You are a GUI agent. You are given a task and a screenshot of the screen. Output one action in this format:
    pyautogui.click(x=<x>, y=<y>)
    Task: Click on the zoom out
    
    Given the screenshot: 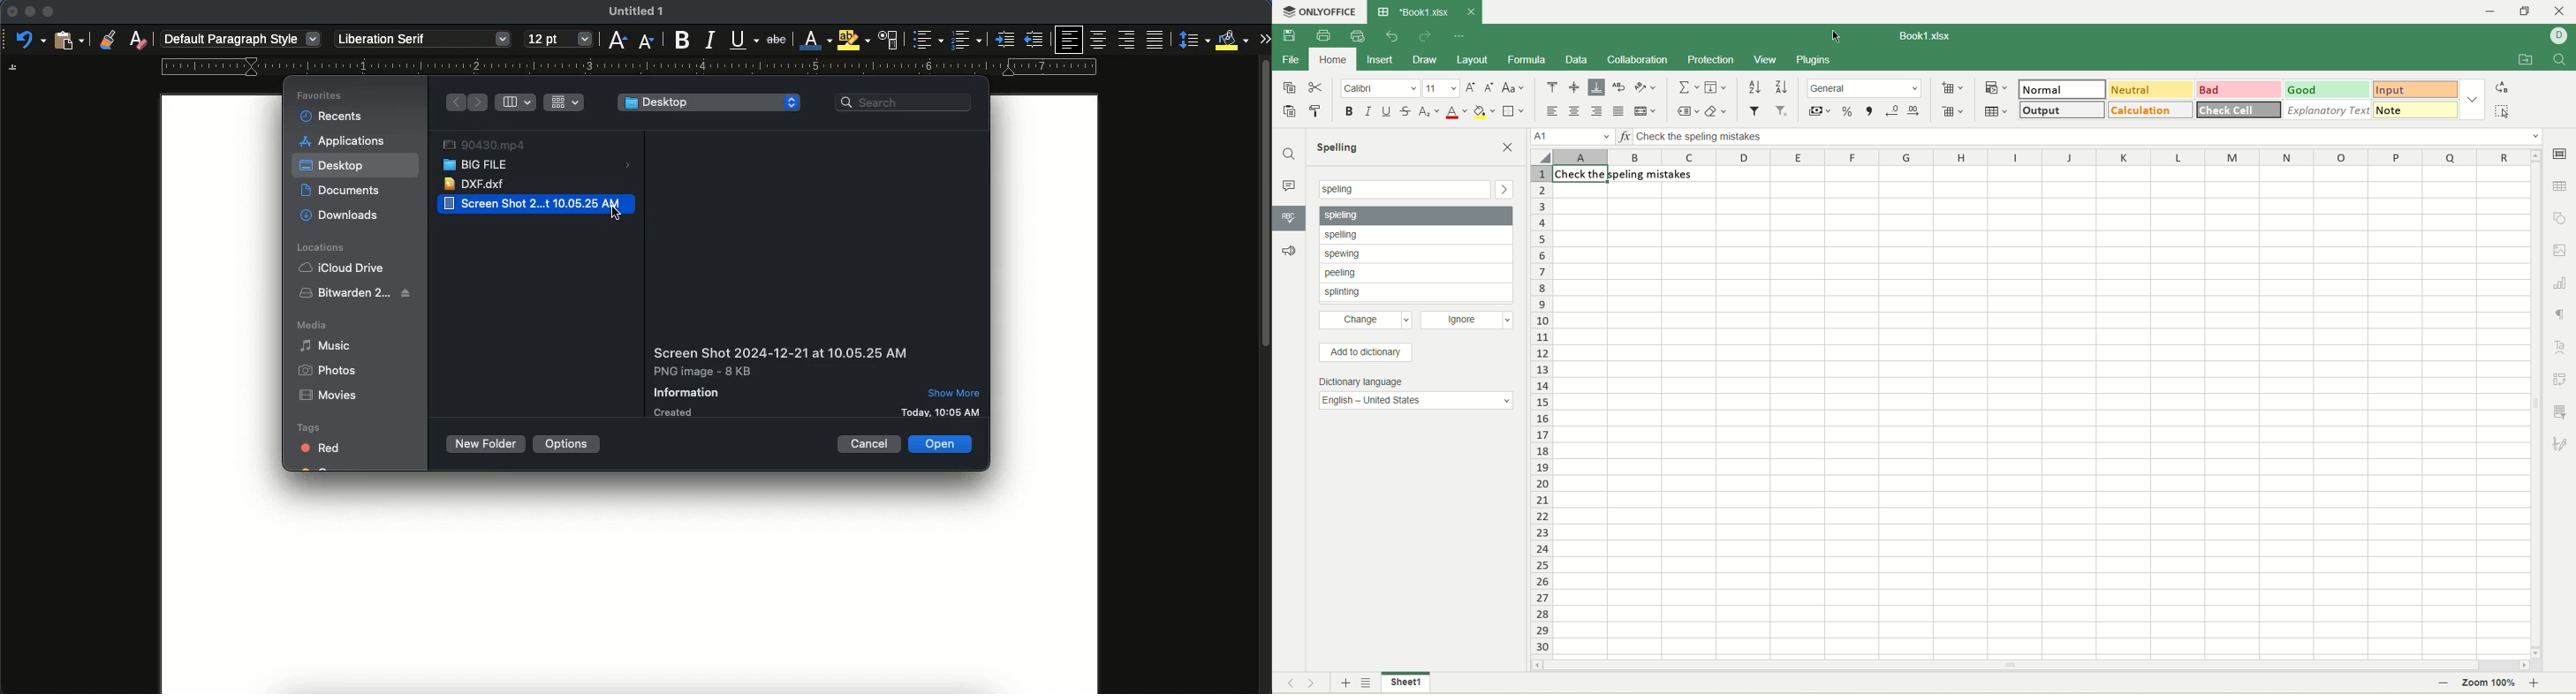 What is the action you would take?
    pyautogui.click(x=2443, y=684)
    